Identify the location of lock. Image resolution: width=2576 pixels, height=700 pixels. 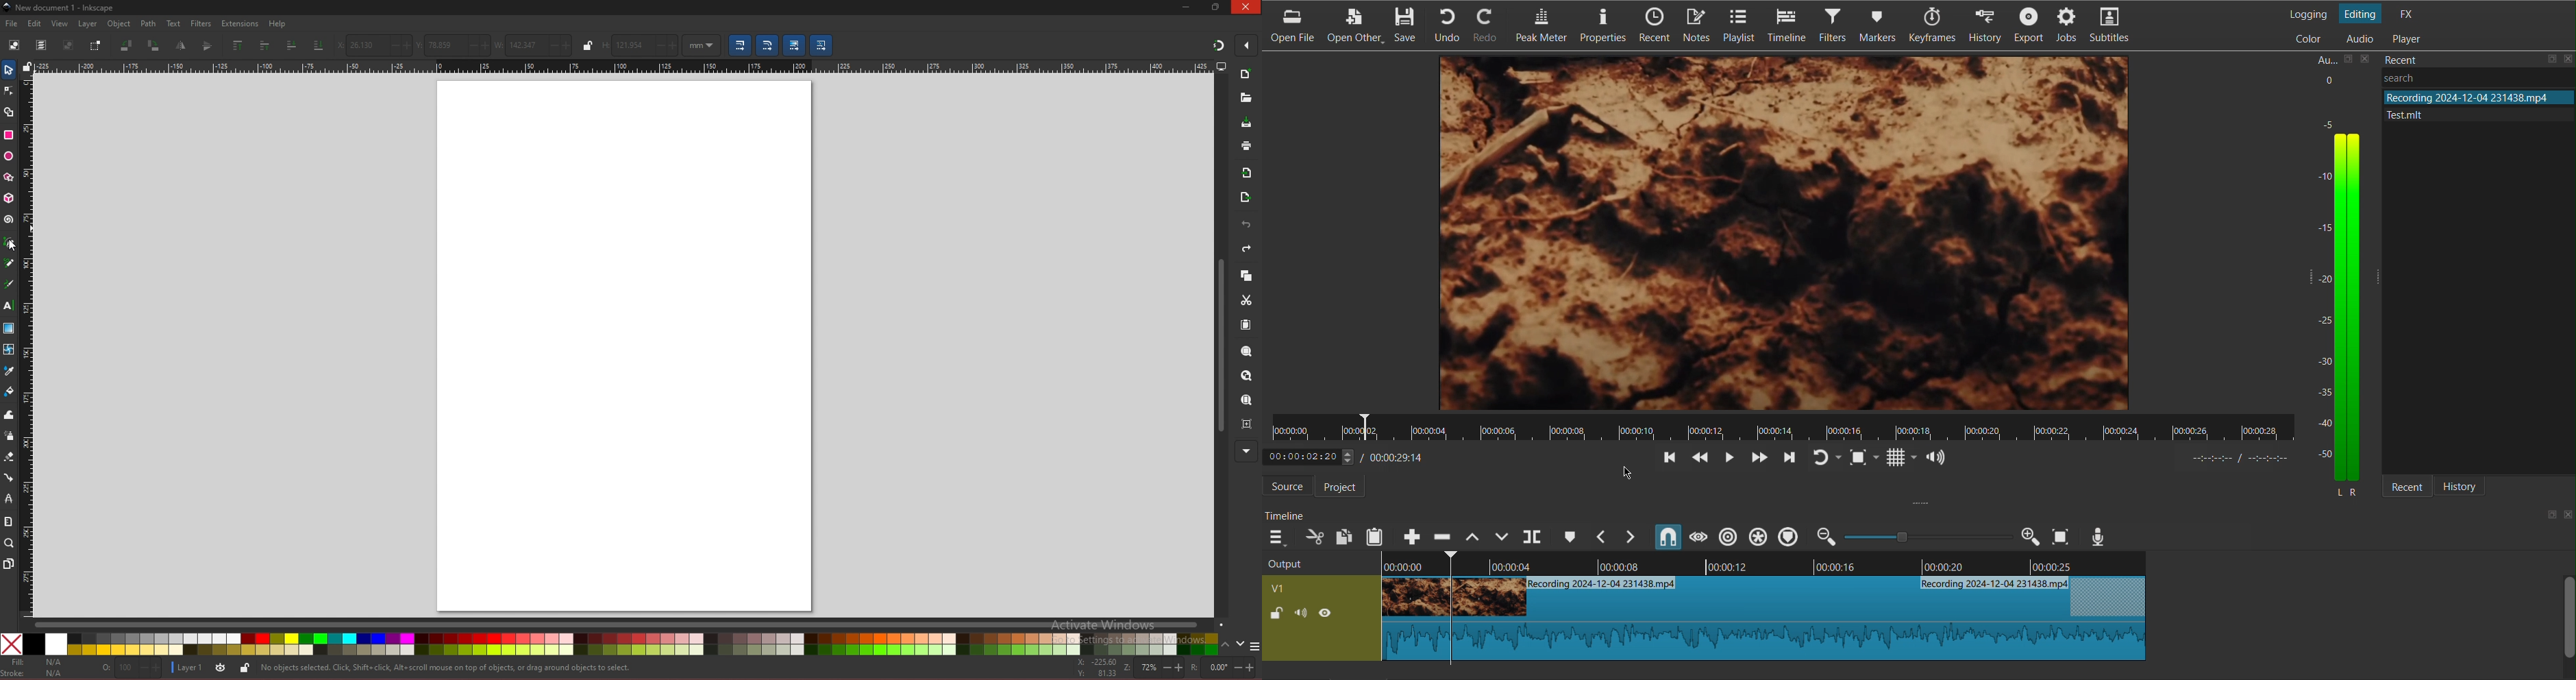
(245, 668).